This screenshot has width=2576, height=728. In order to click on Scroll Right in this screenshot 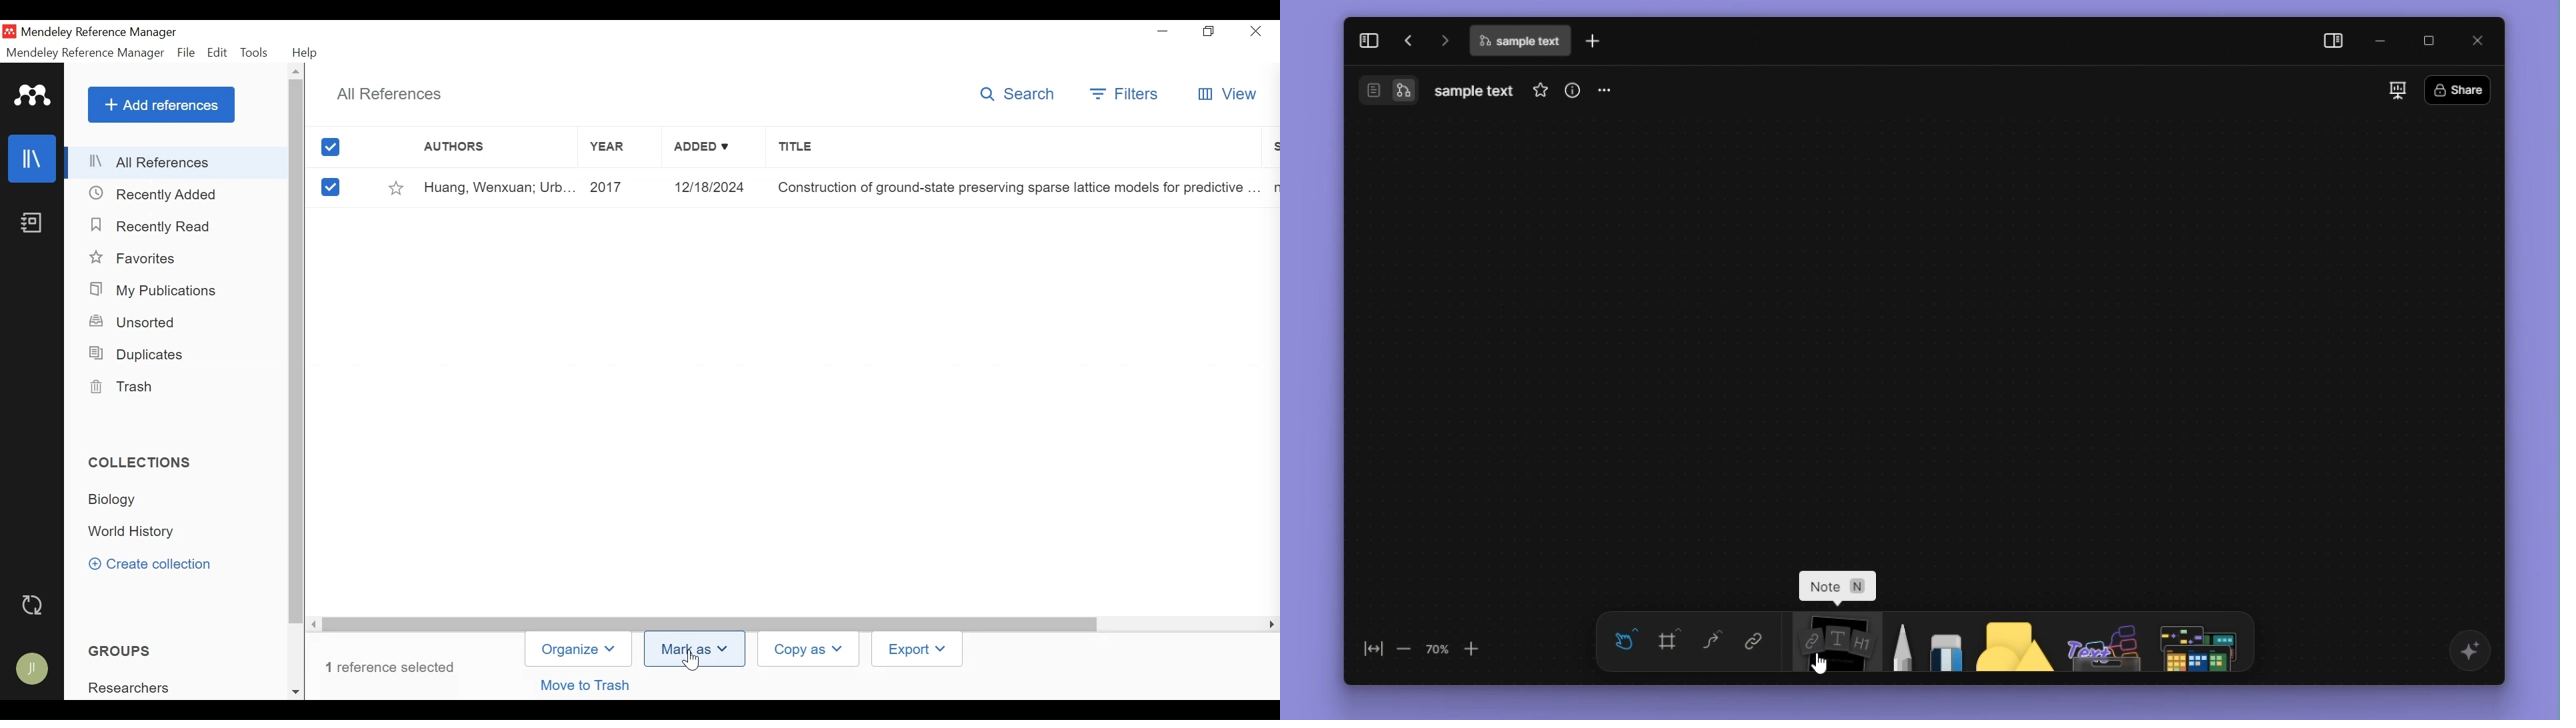, I will do `click(311, 623)`.